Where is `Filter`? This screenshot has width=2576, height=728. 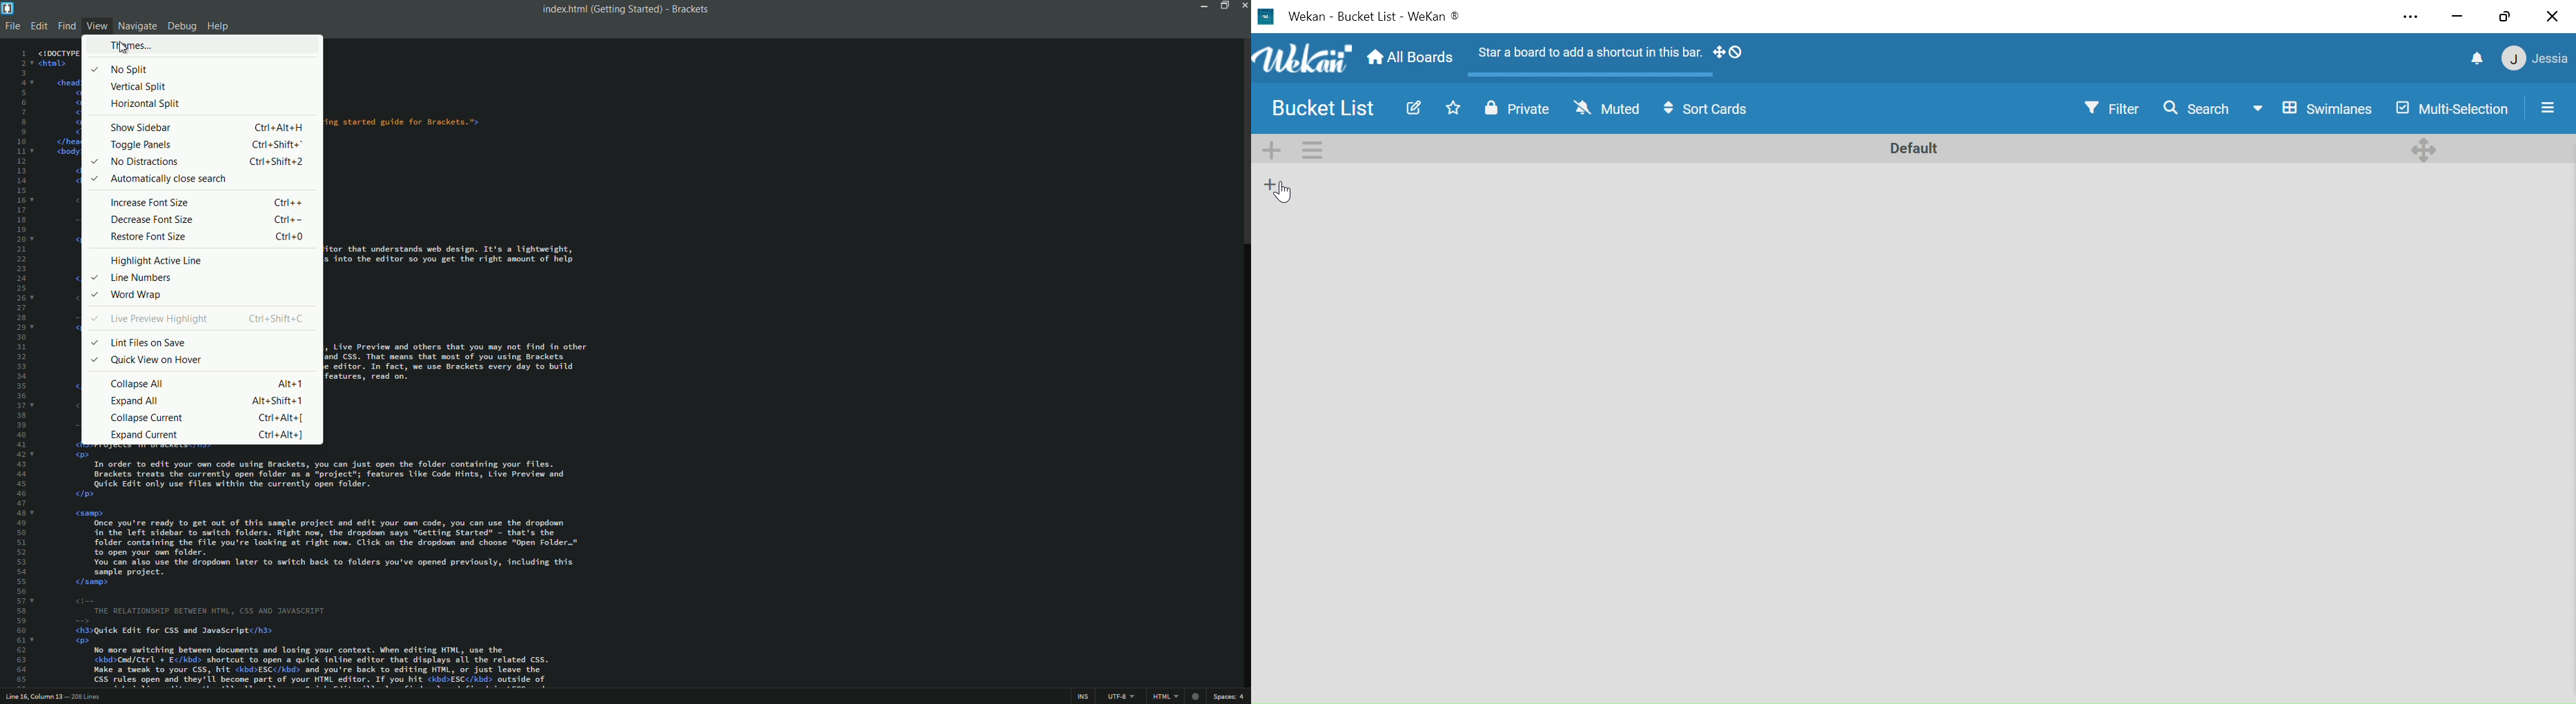
Filter is located at coordinates (2114, 108).